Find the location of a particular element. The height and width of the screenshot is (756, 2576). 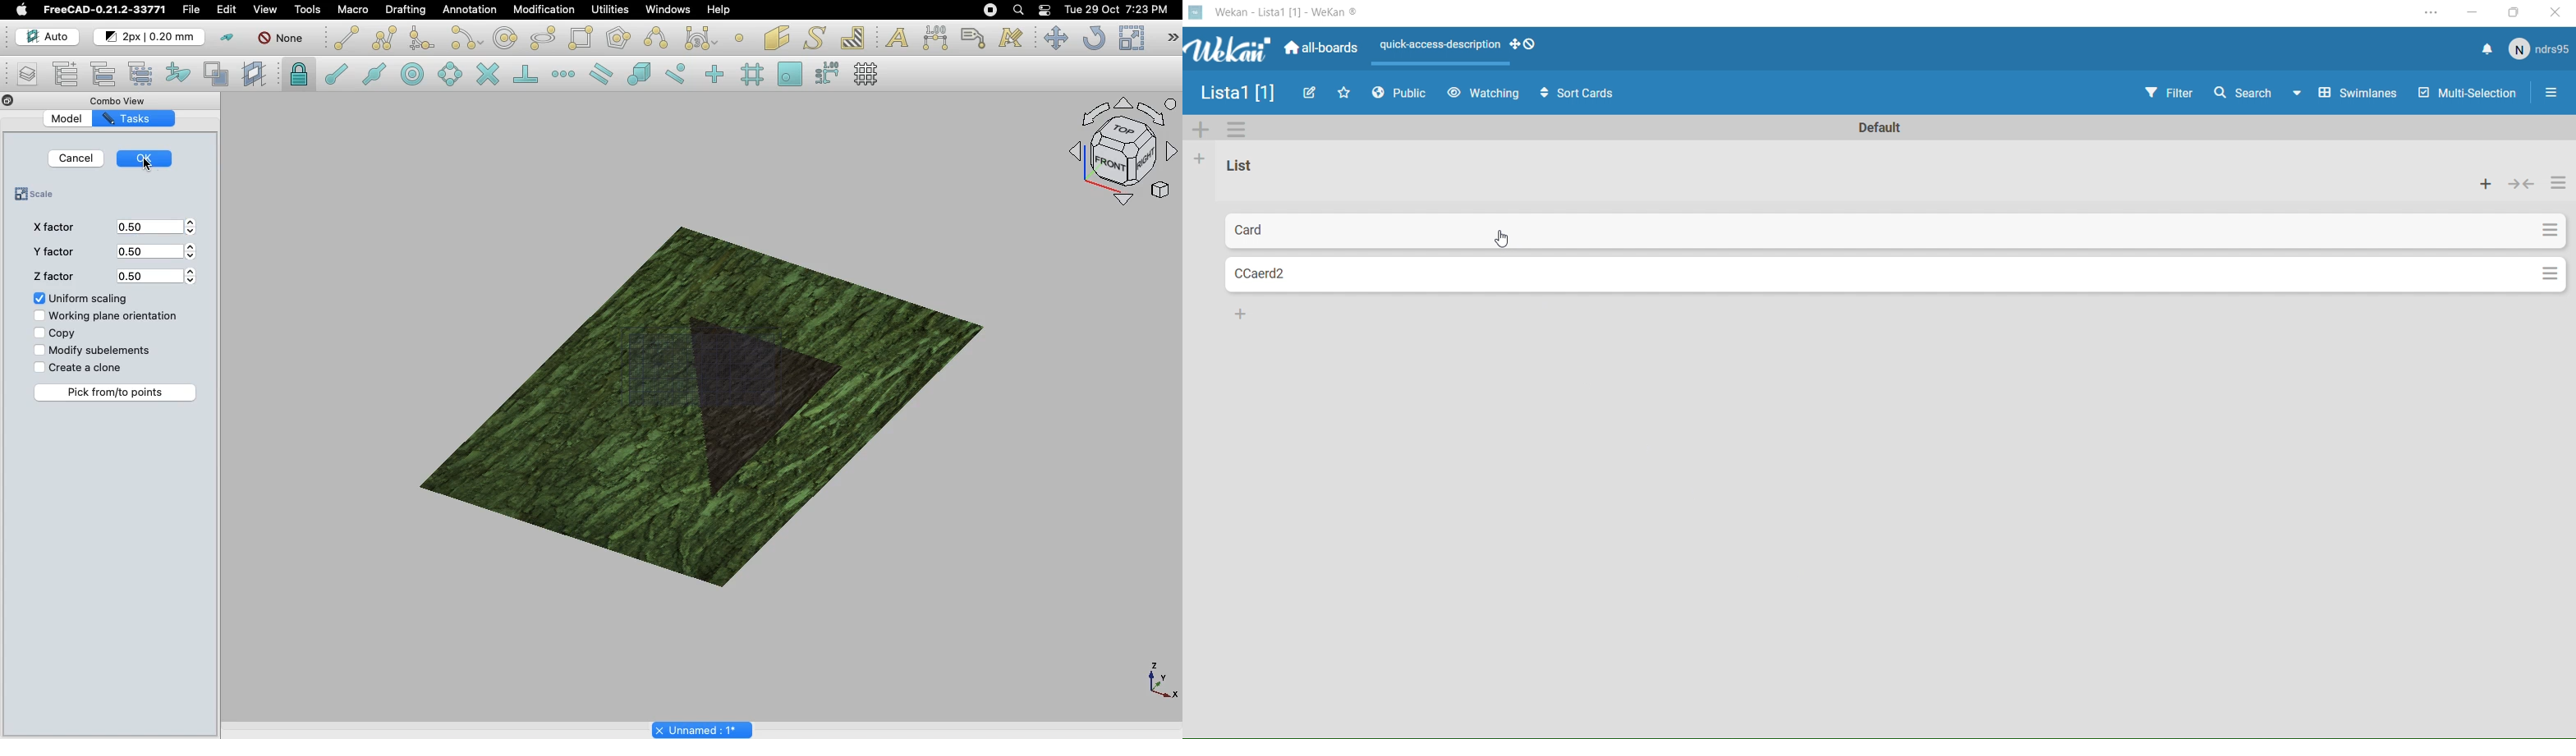

Edit is located at coordinates (227, 11).